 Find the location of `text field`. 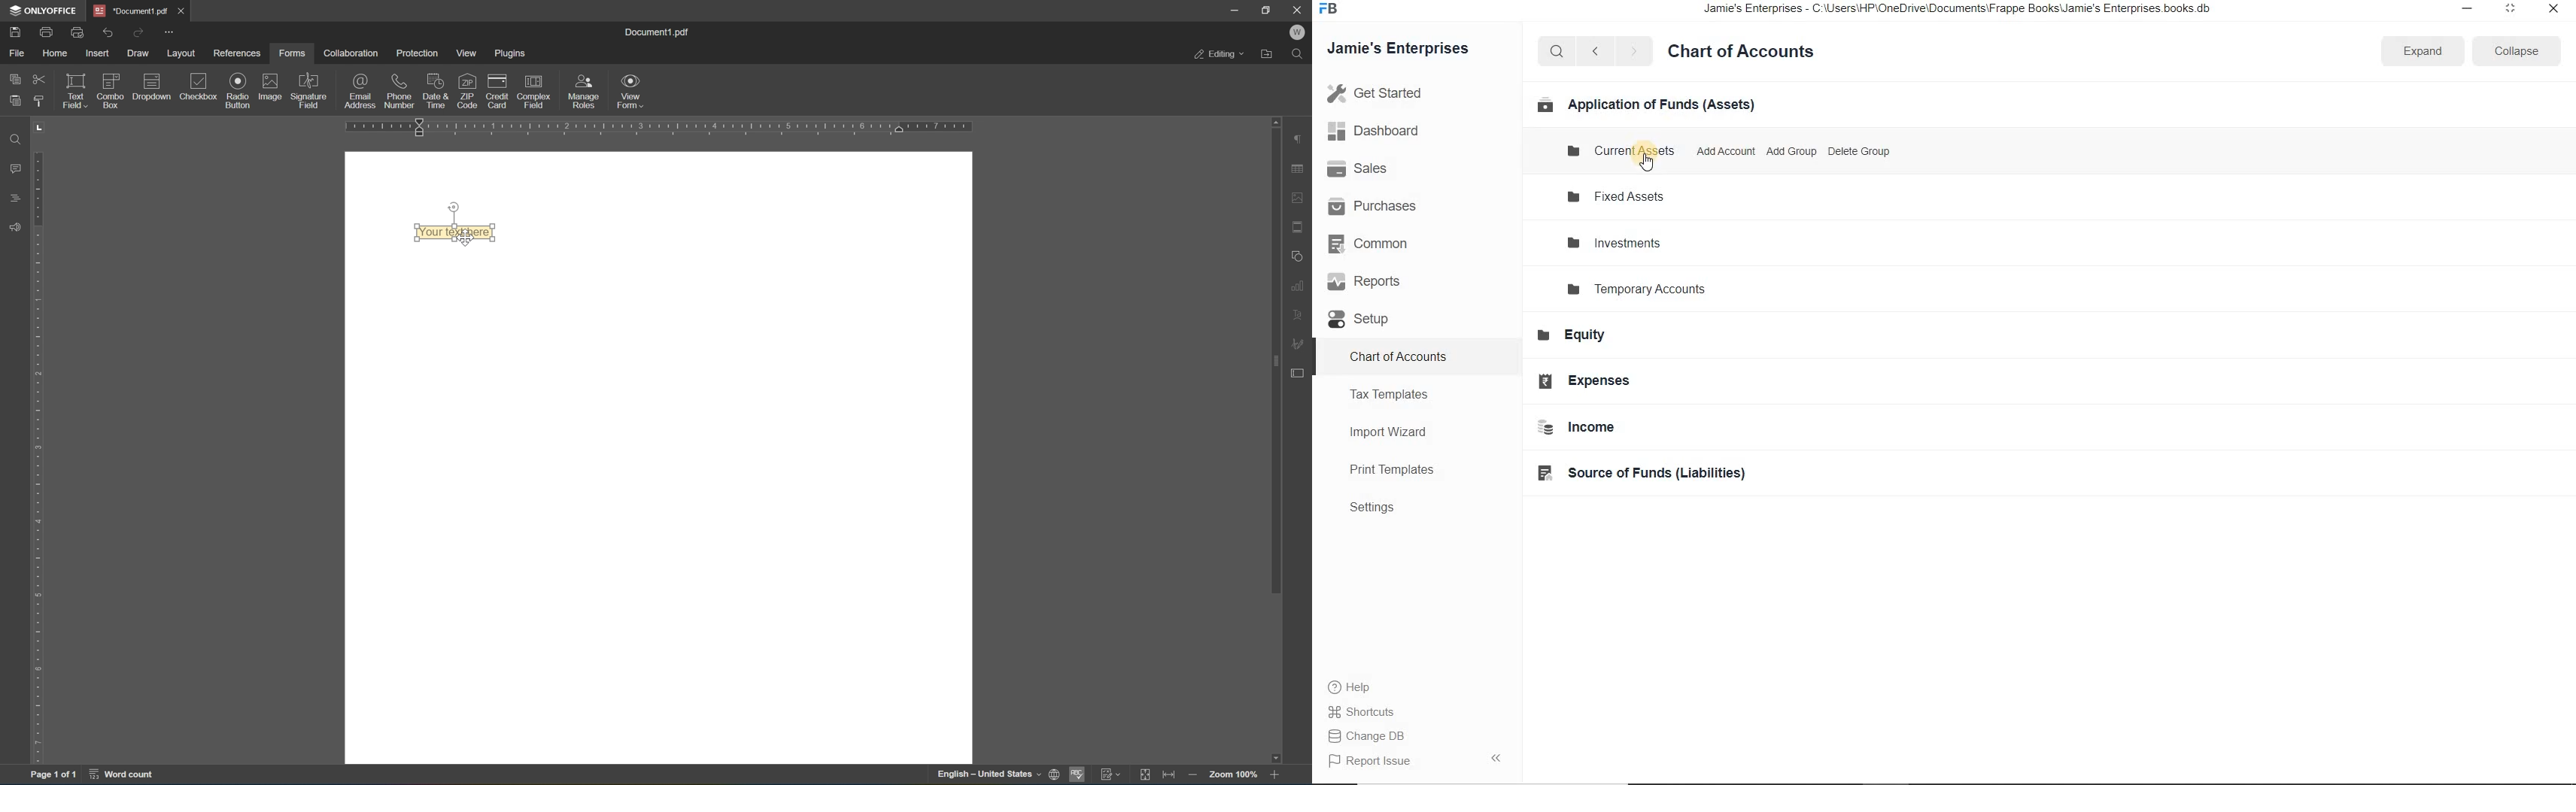

text field is located at coordinates (74, 90).